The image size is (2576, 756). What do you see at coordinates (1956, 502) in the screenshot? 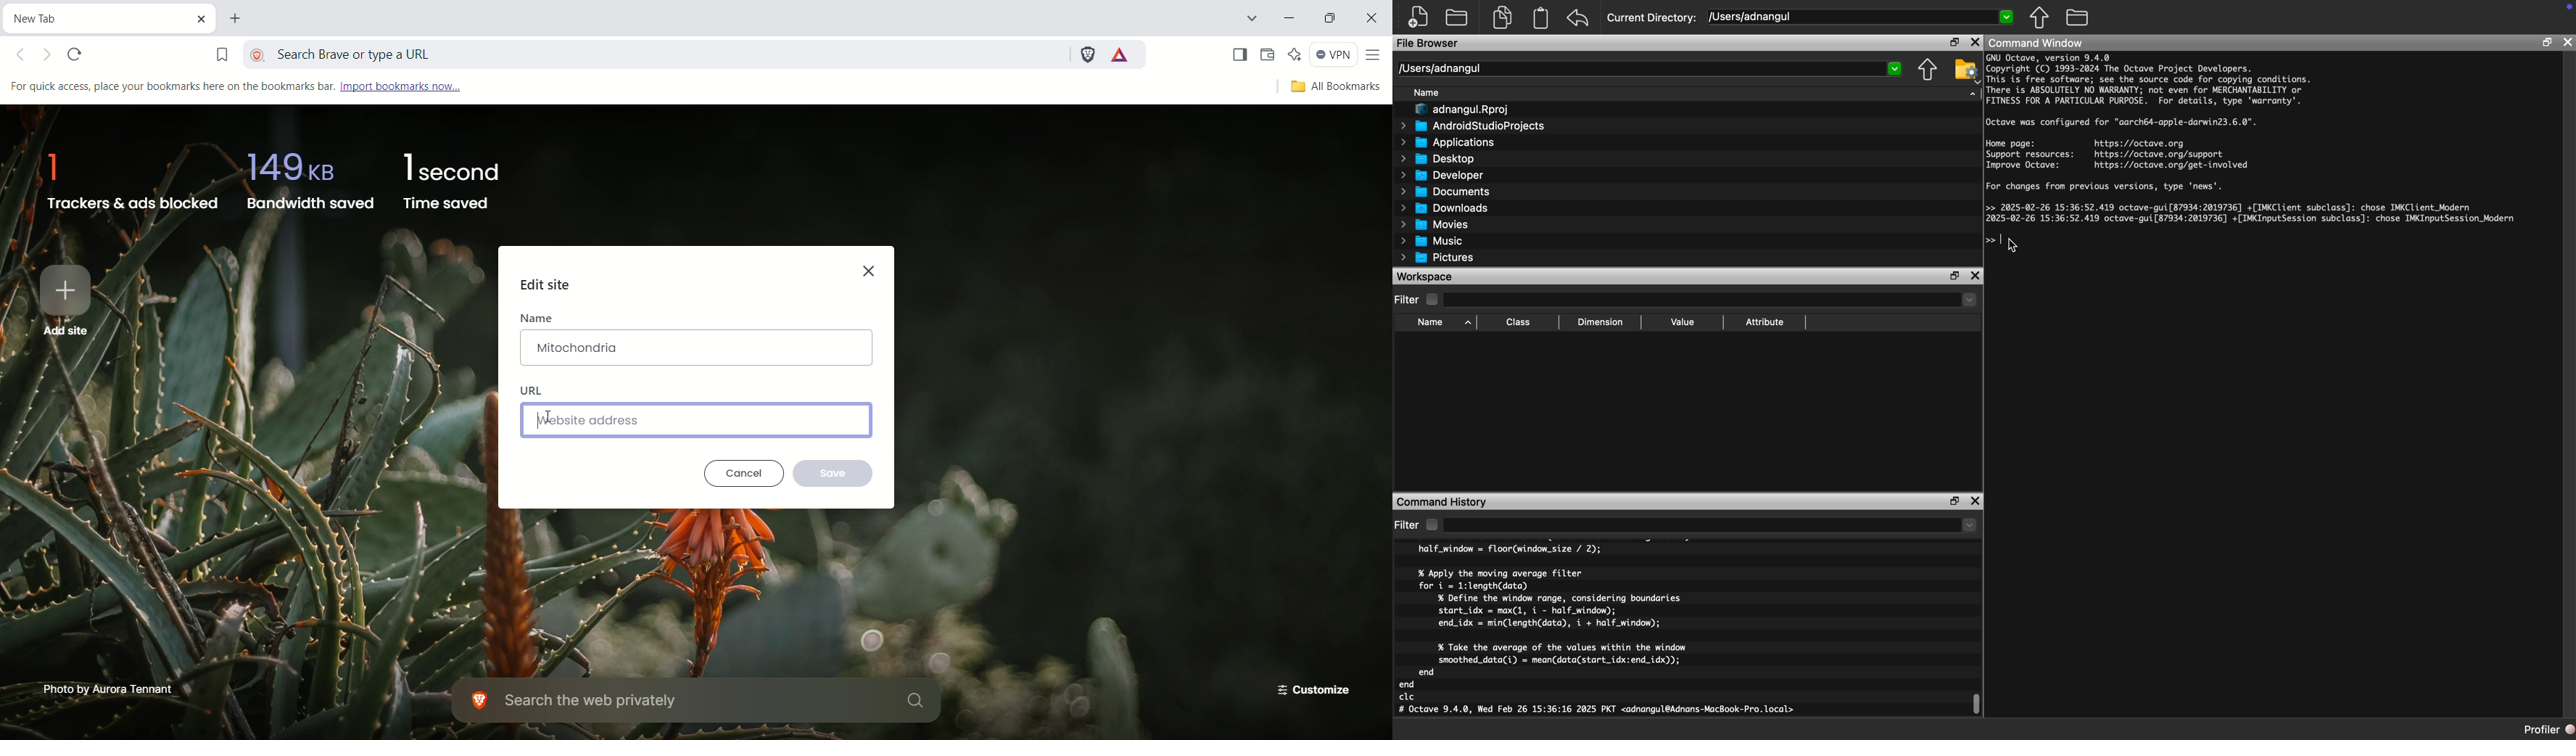
I see `Restore Down` at bounding box center [1956, 502].